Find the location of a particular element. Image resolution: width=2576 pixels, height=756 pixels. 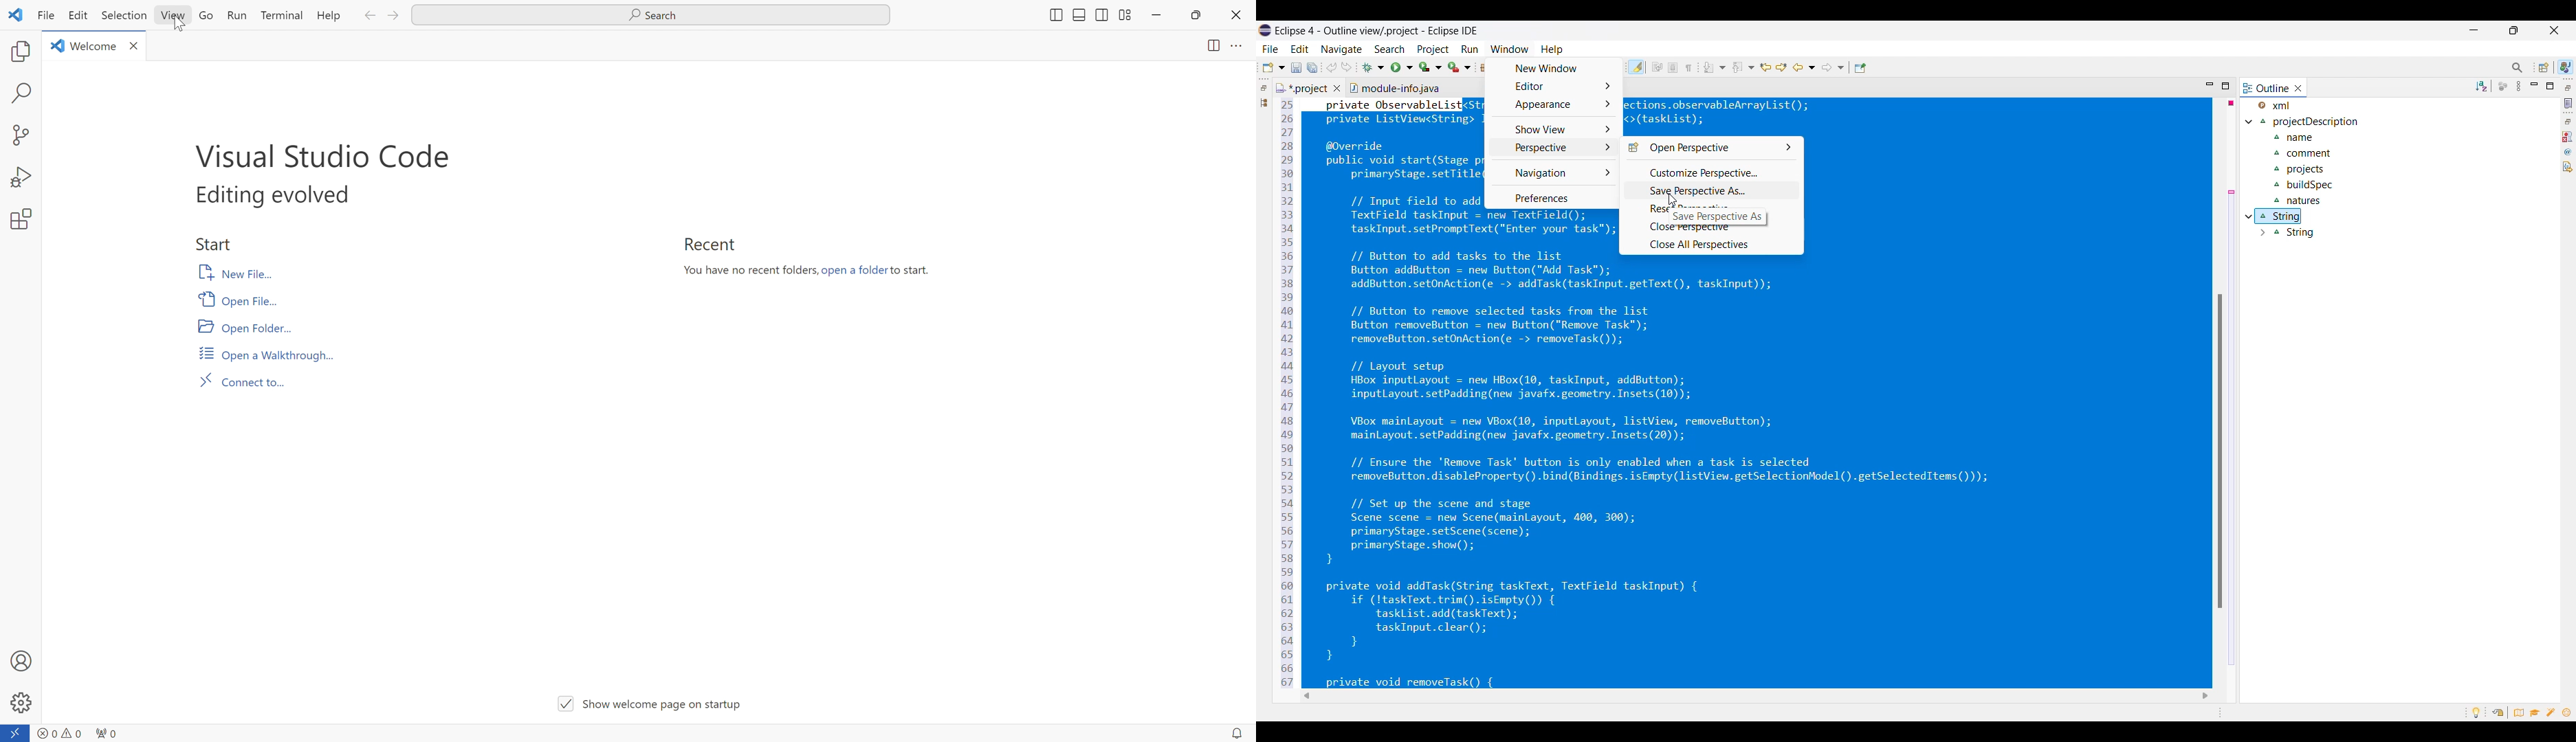

cursor is located at coordinates (629, 334).